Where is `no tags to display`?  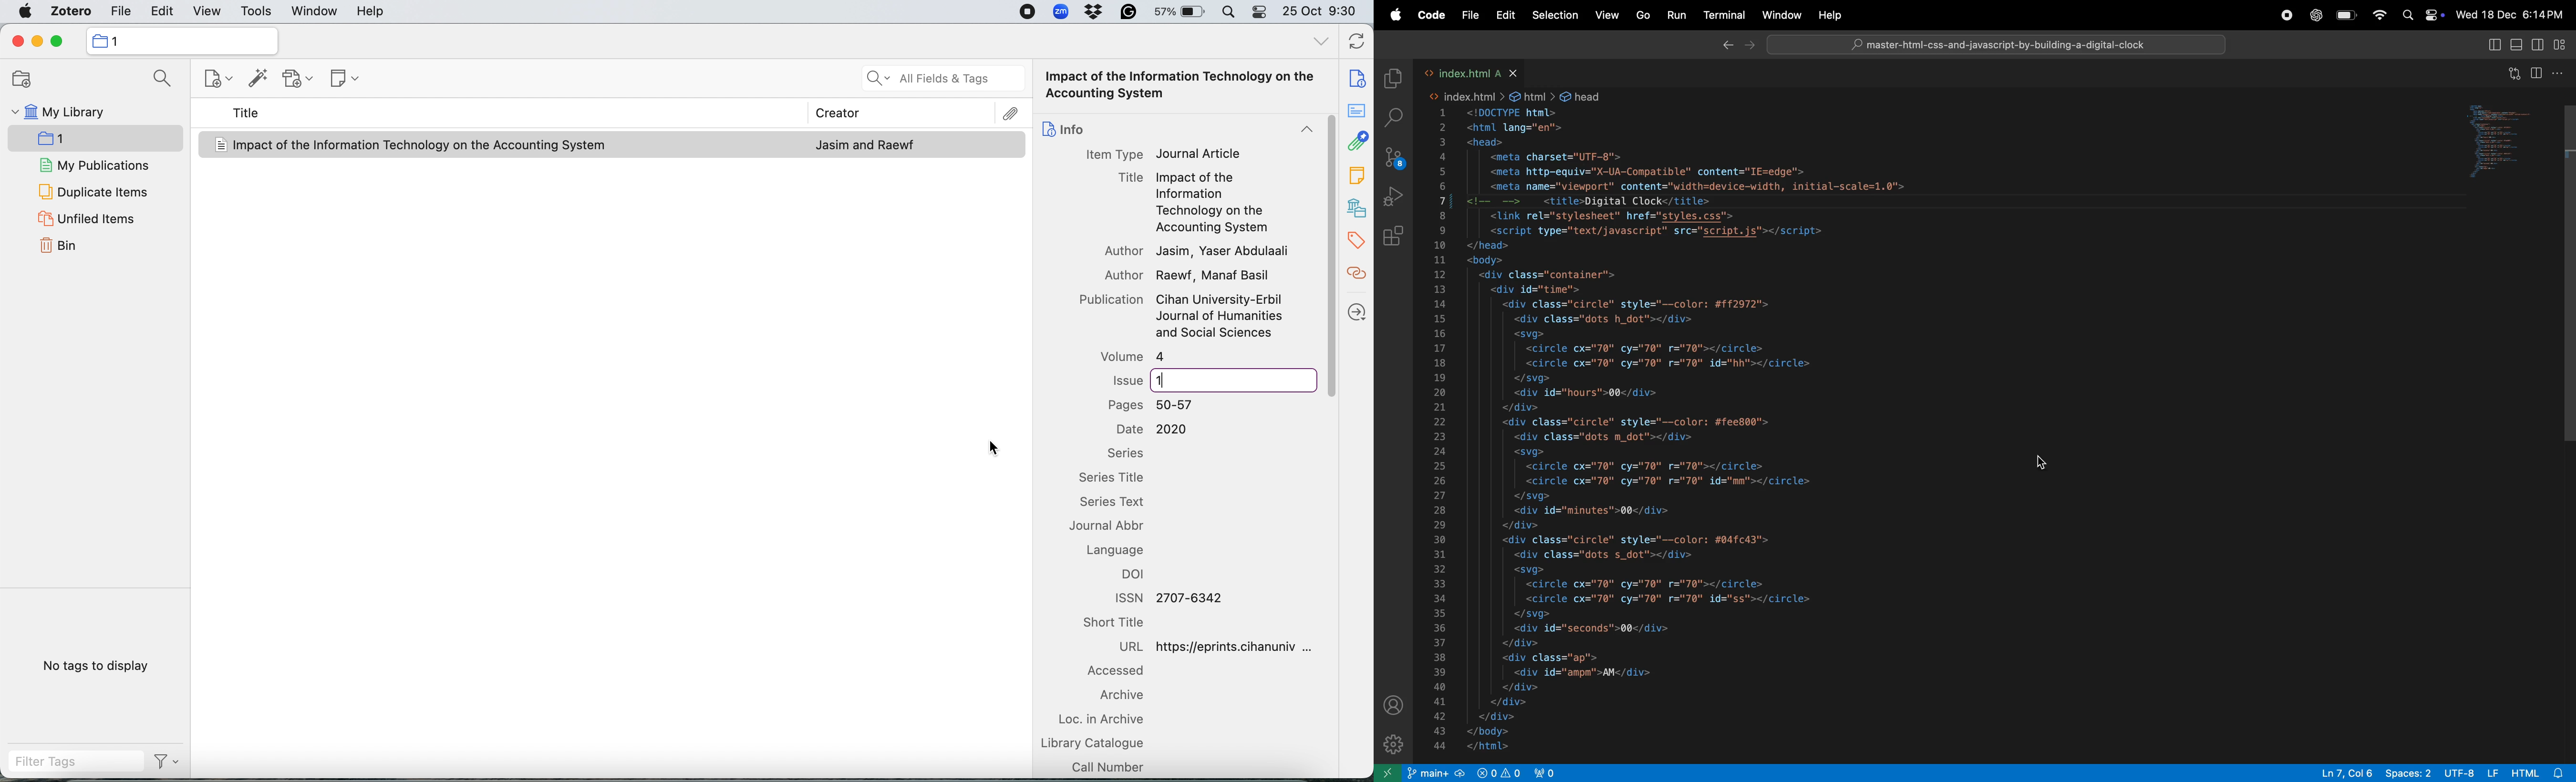
no tags to display is located at coordinates (93, 666).